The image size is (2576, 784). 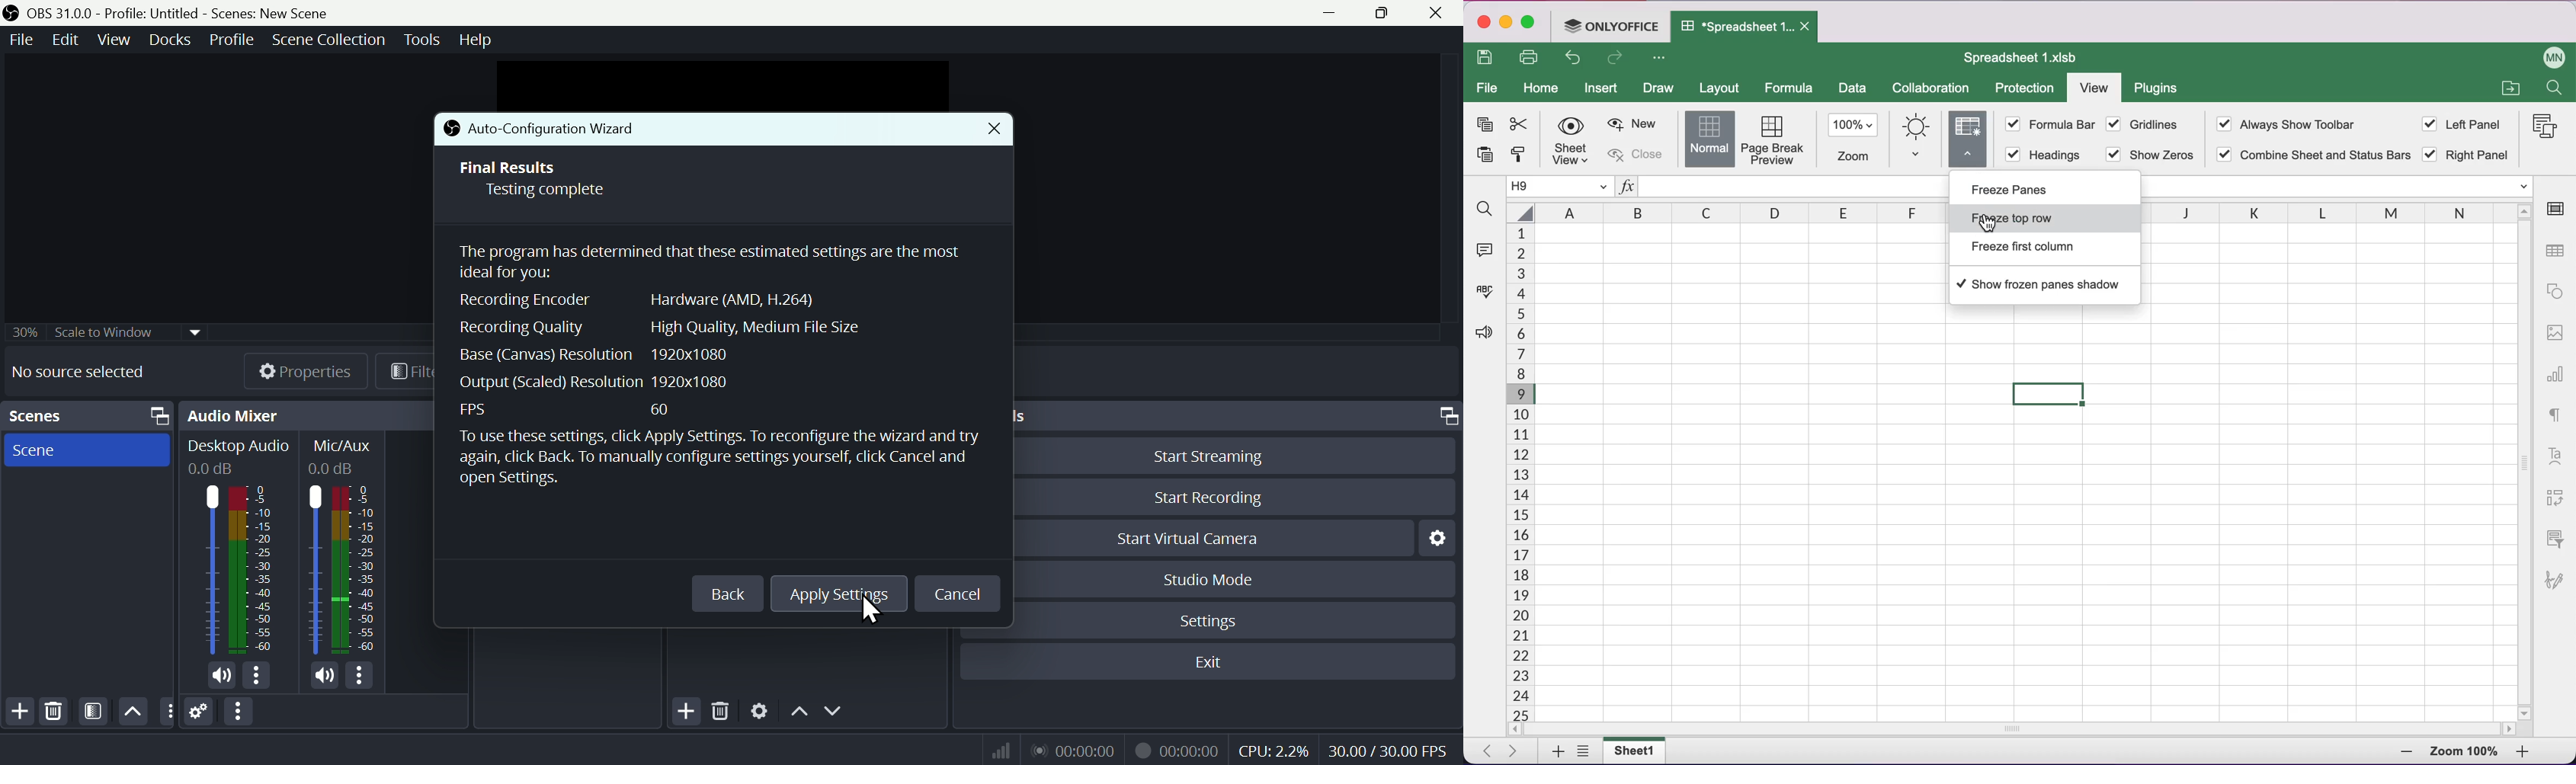 I want to click on add tab, so click(x=1554, y=752).